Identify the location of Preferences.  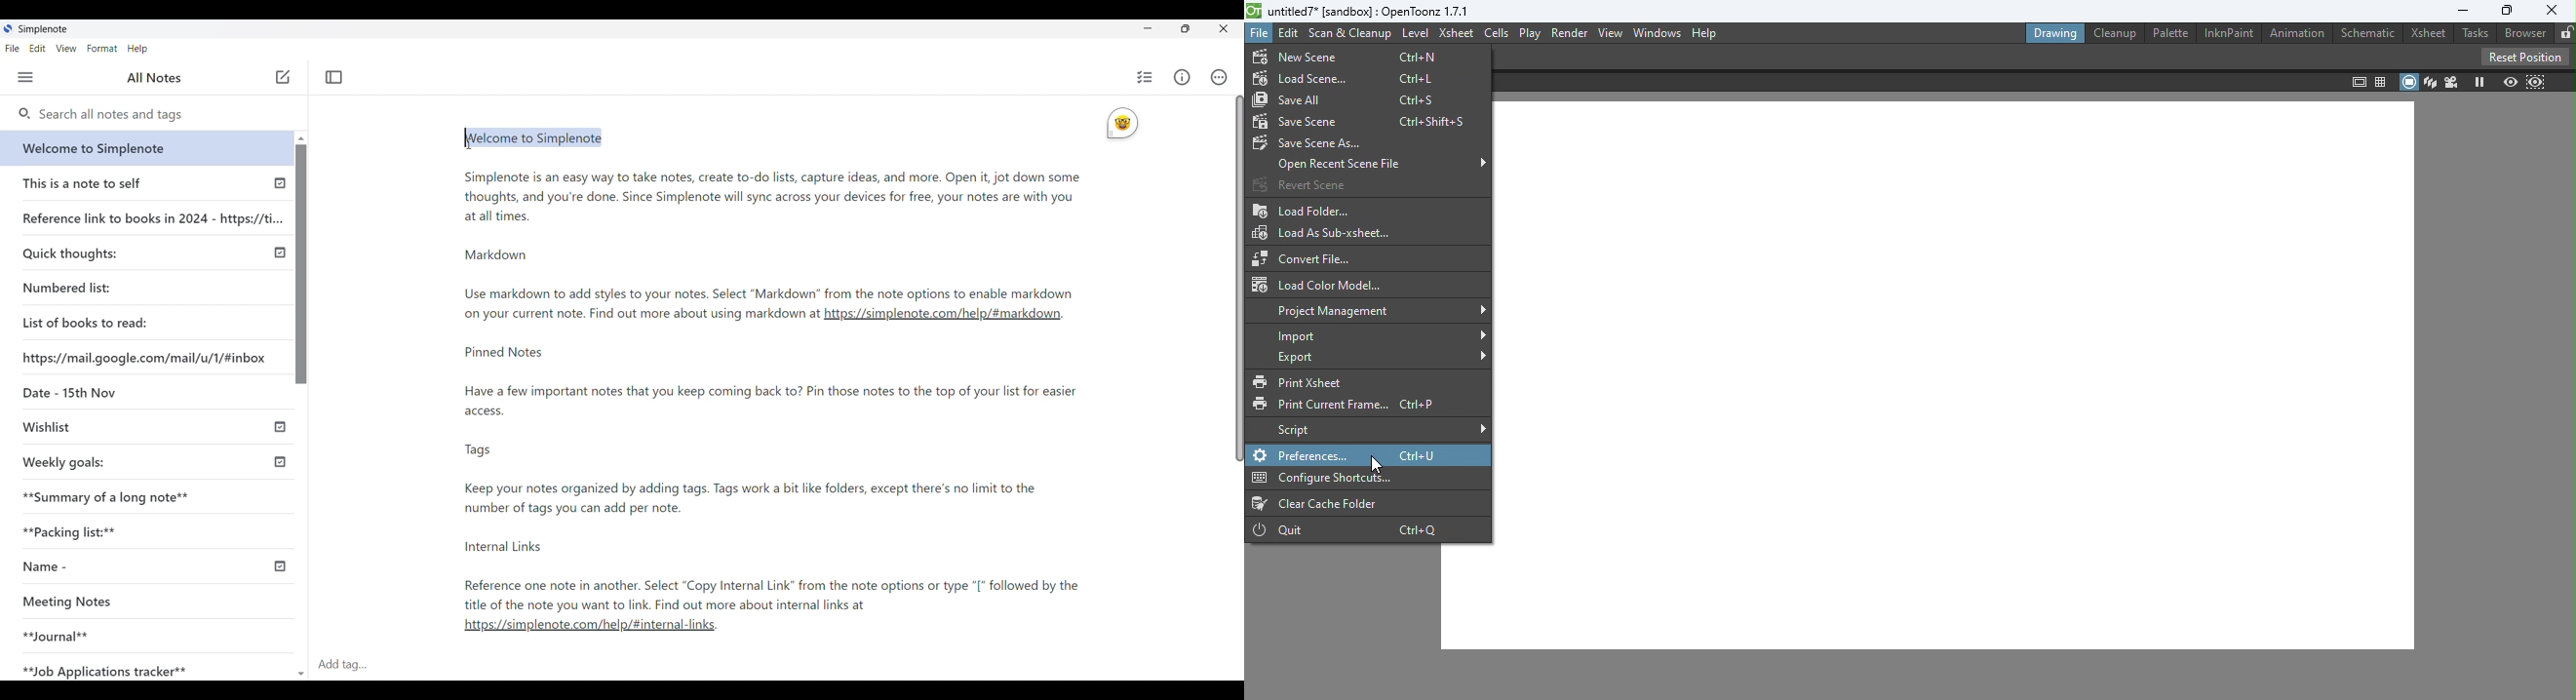
(1305, 455).